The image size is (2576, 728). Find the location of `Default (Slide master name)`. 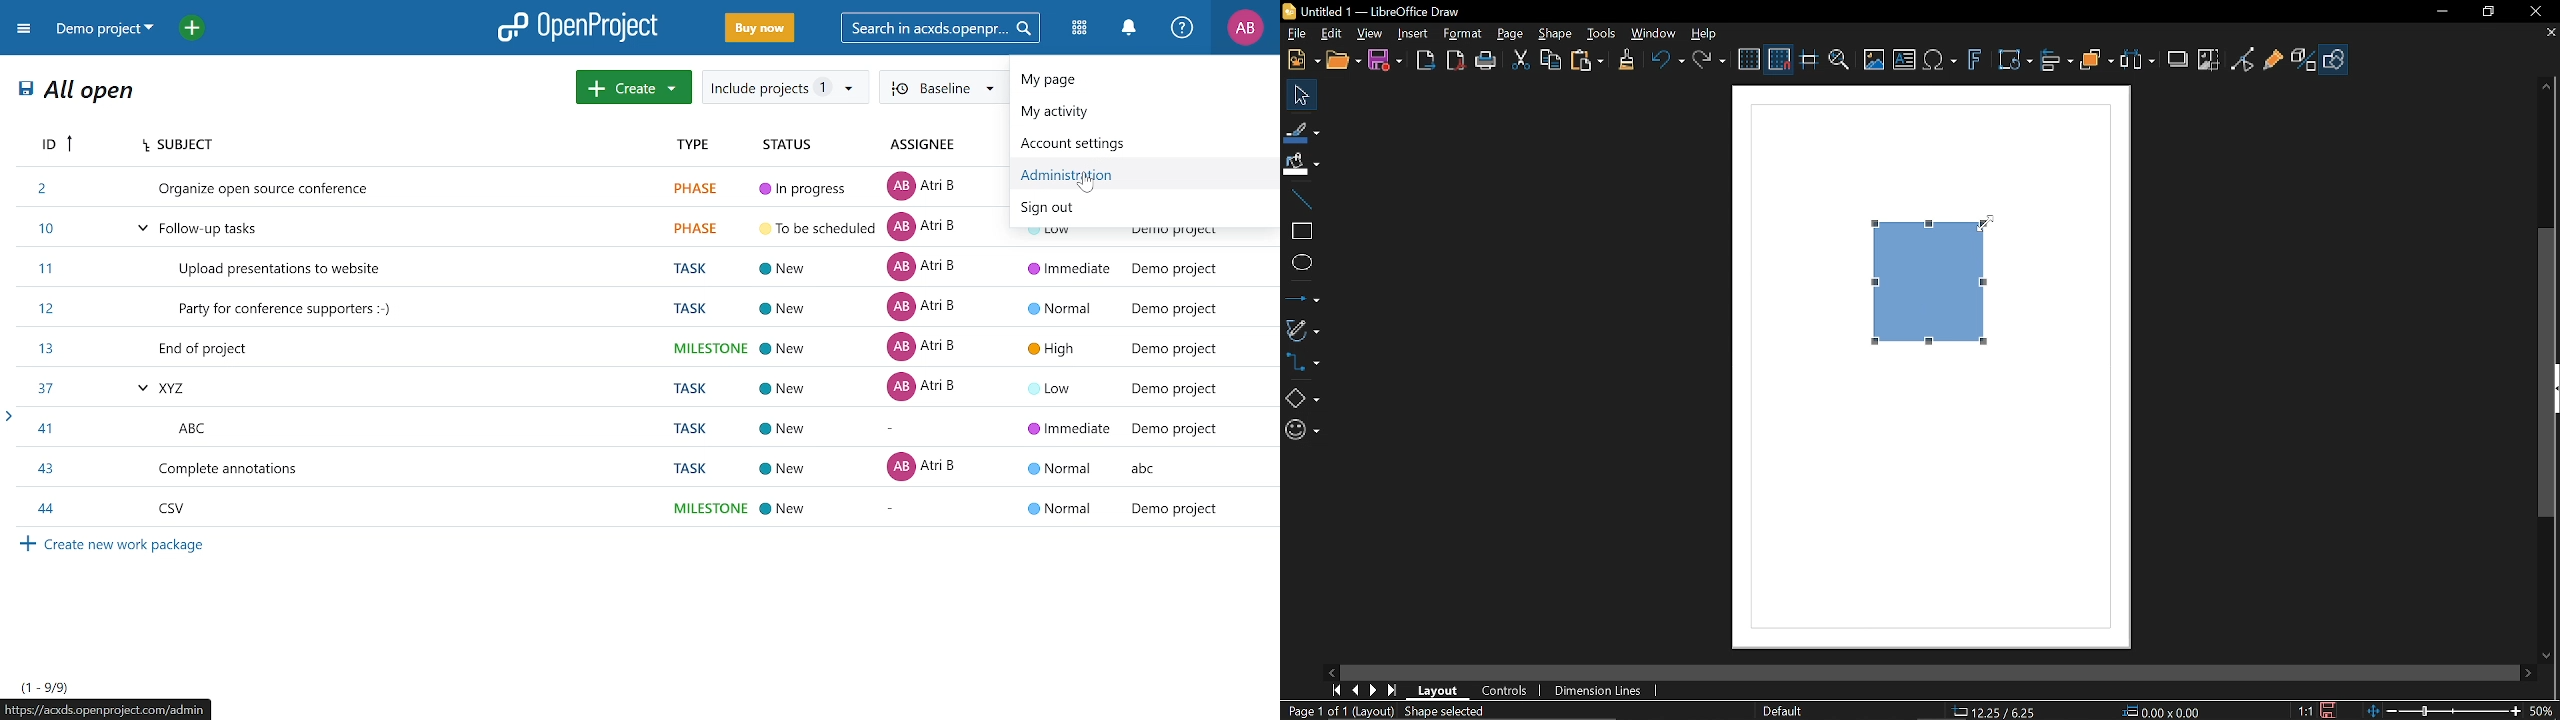

Default (Slide master name) is located at coordinates (1784, 712).